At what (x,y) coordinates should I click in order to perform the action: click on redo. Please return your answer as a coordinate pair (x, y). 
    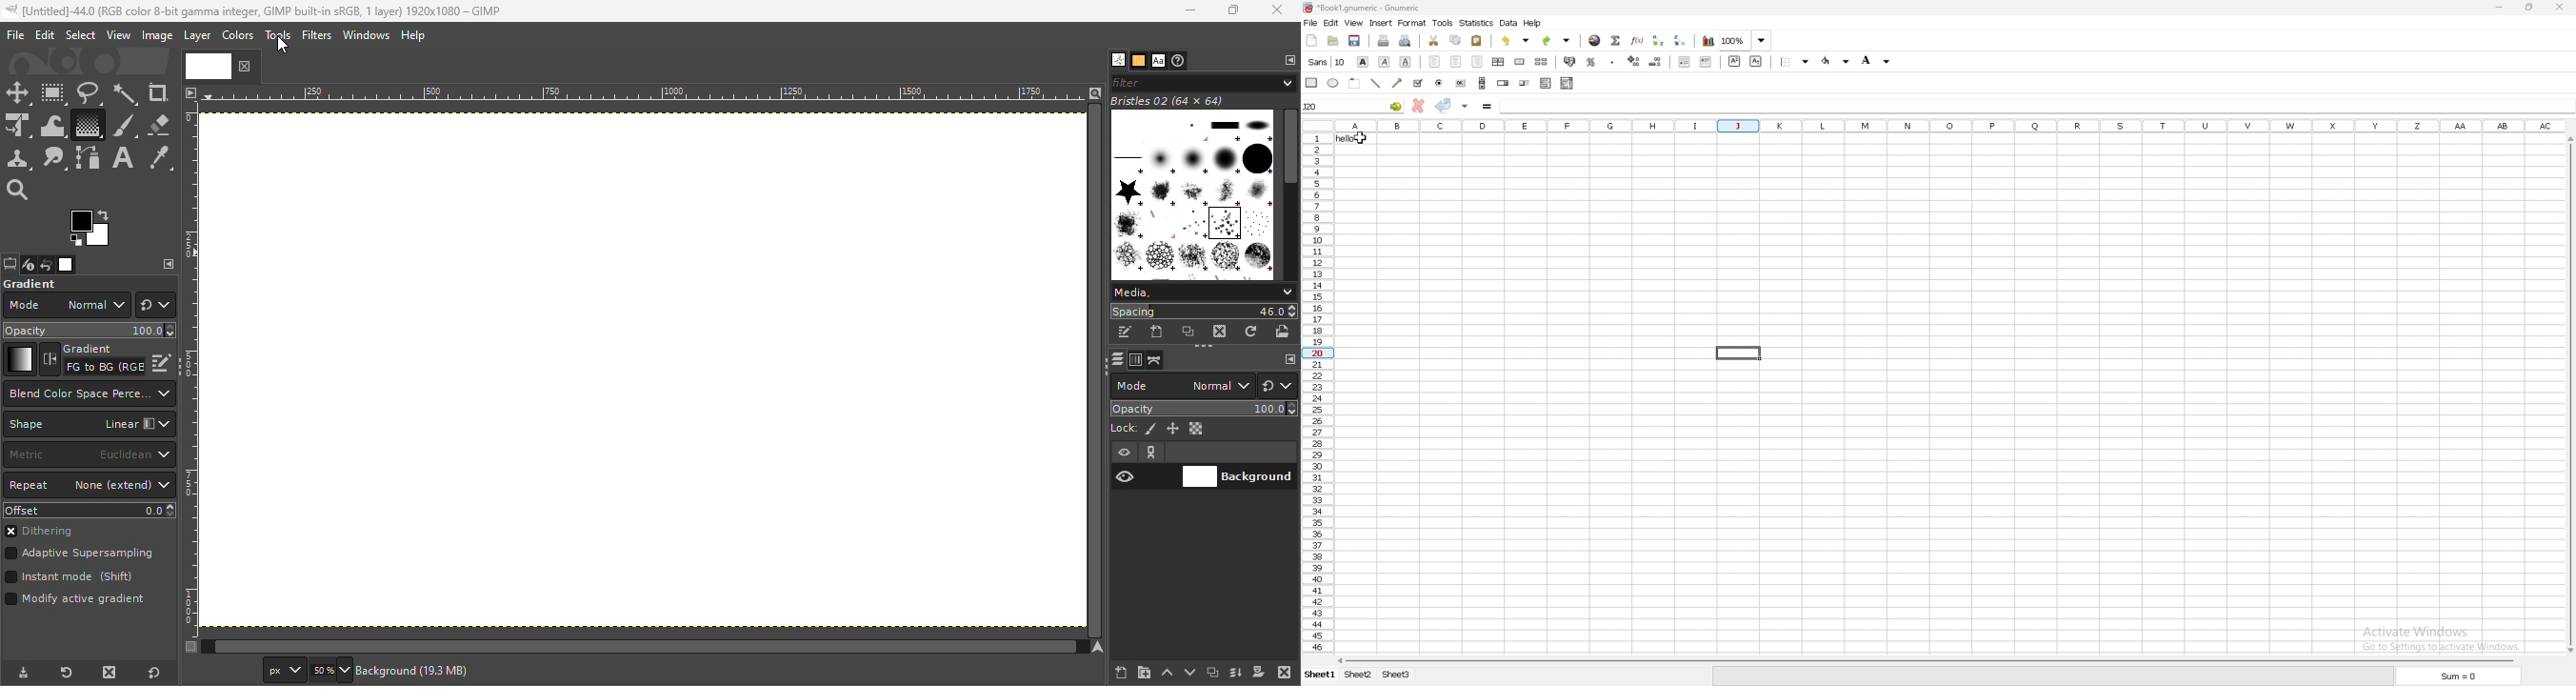
    Looking at the image, I should click on (1557, 41).